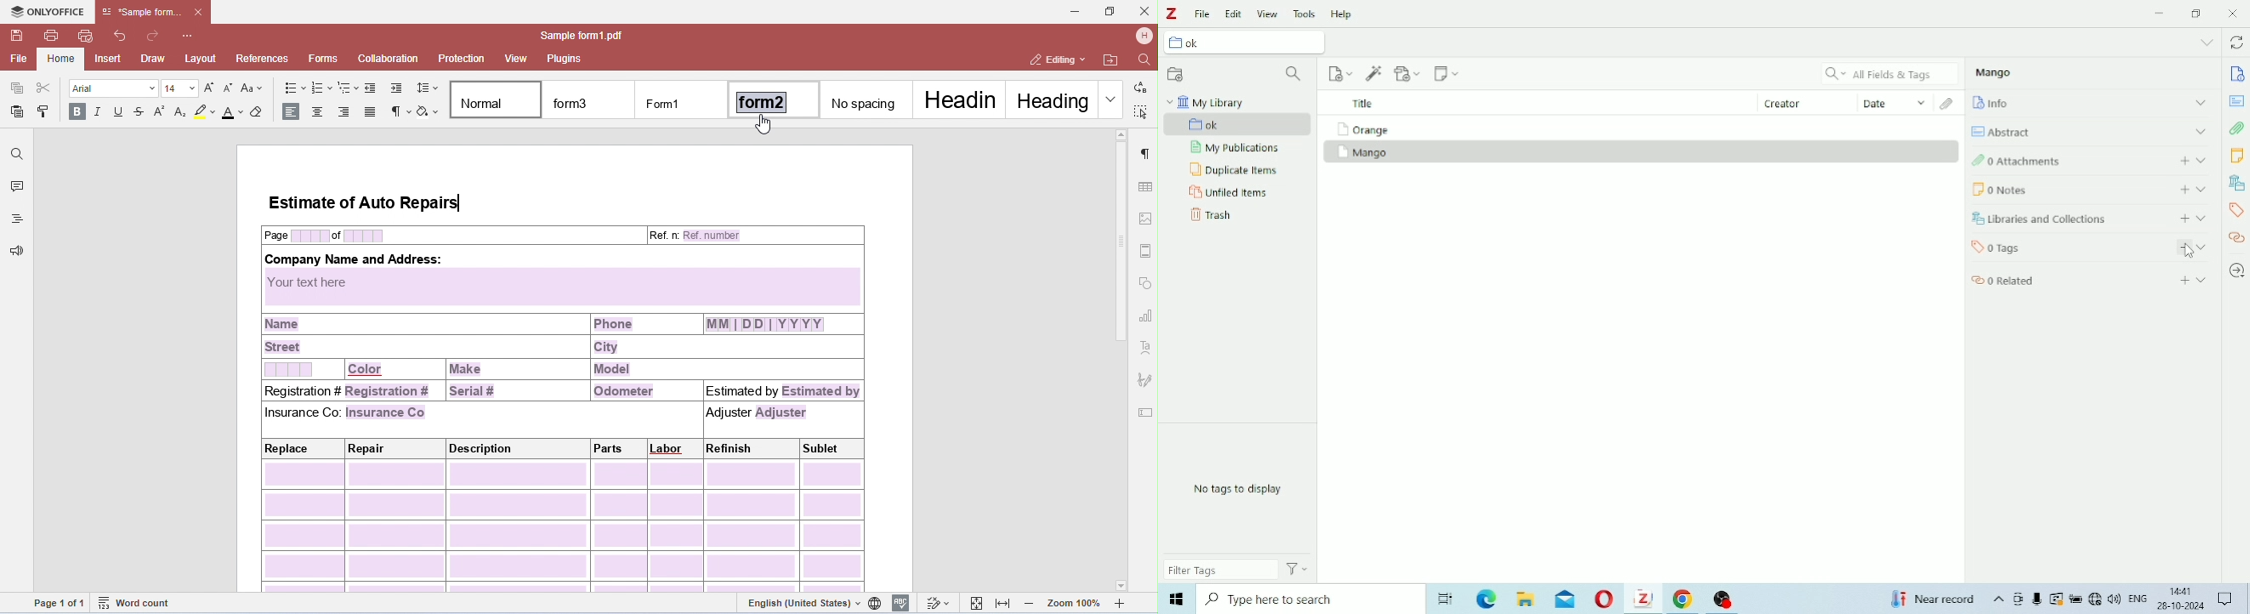 Image resolution: width=2268 pixels, height=616 pixels. What do you see at coordinates (1217, 570) in the screenshot?
I see `Filter Tags` at bounding box center [1217, 570].